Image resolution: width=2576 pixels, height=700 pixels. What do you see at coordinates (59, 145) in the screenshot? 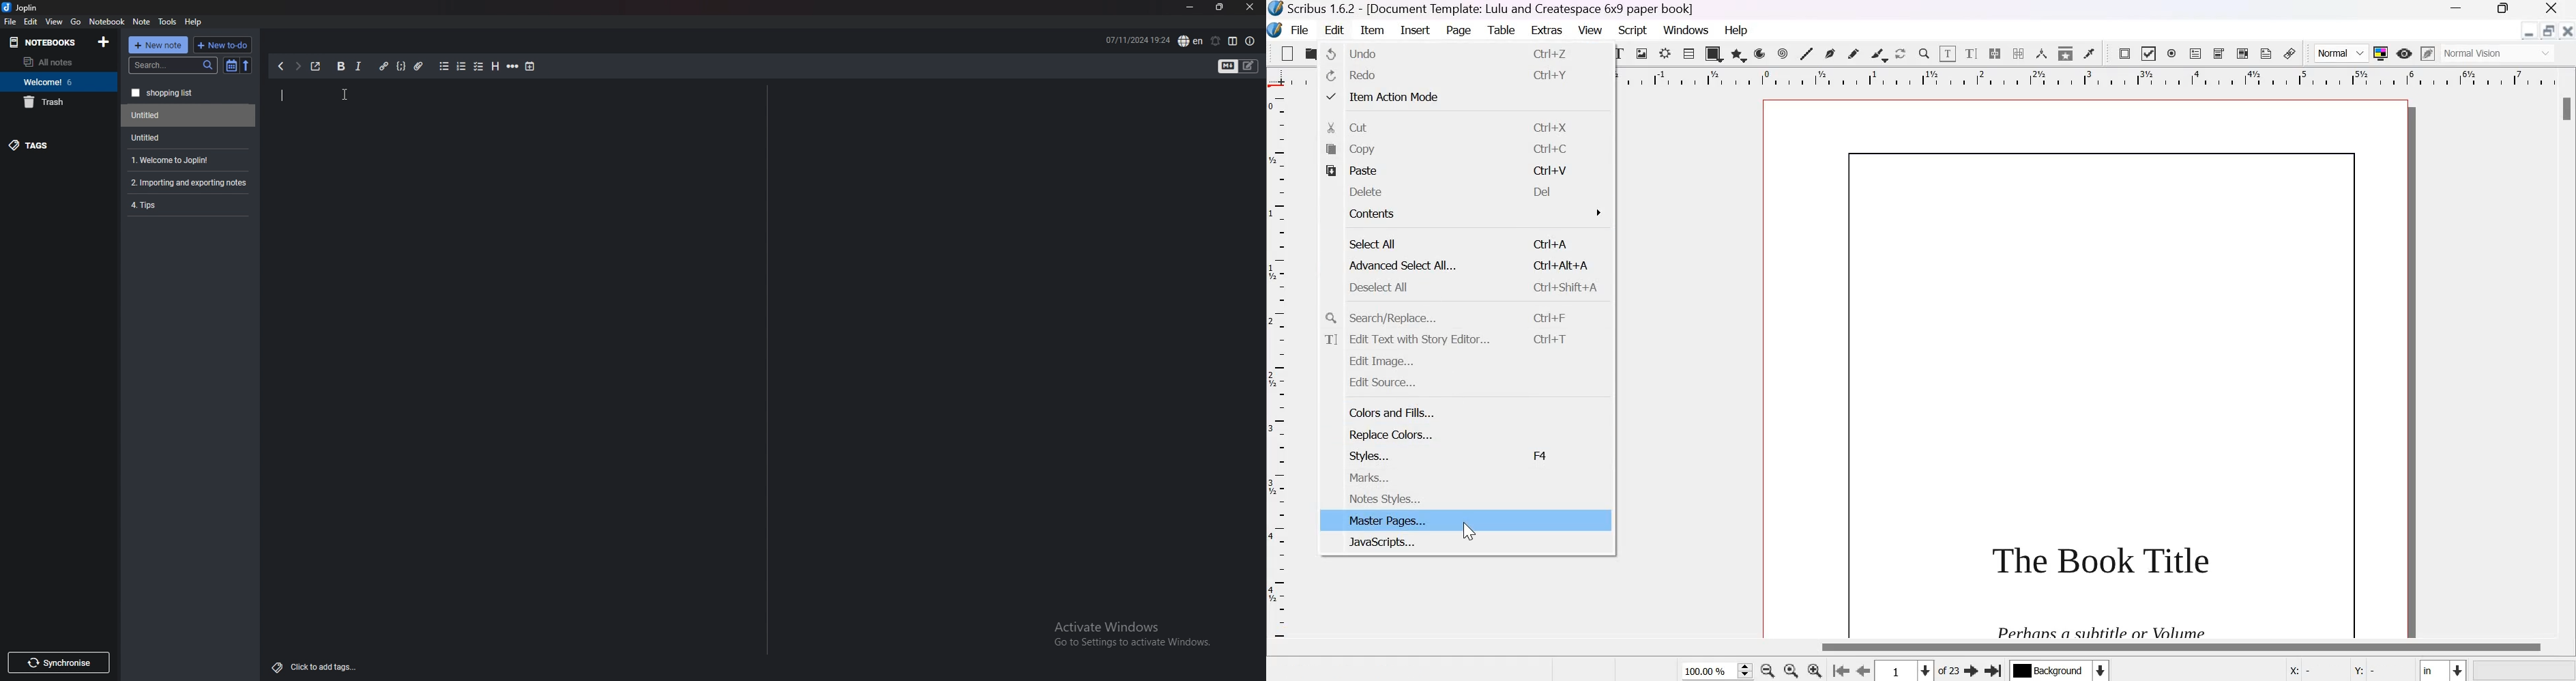
I see `tags` at bounding box center [59, 145].